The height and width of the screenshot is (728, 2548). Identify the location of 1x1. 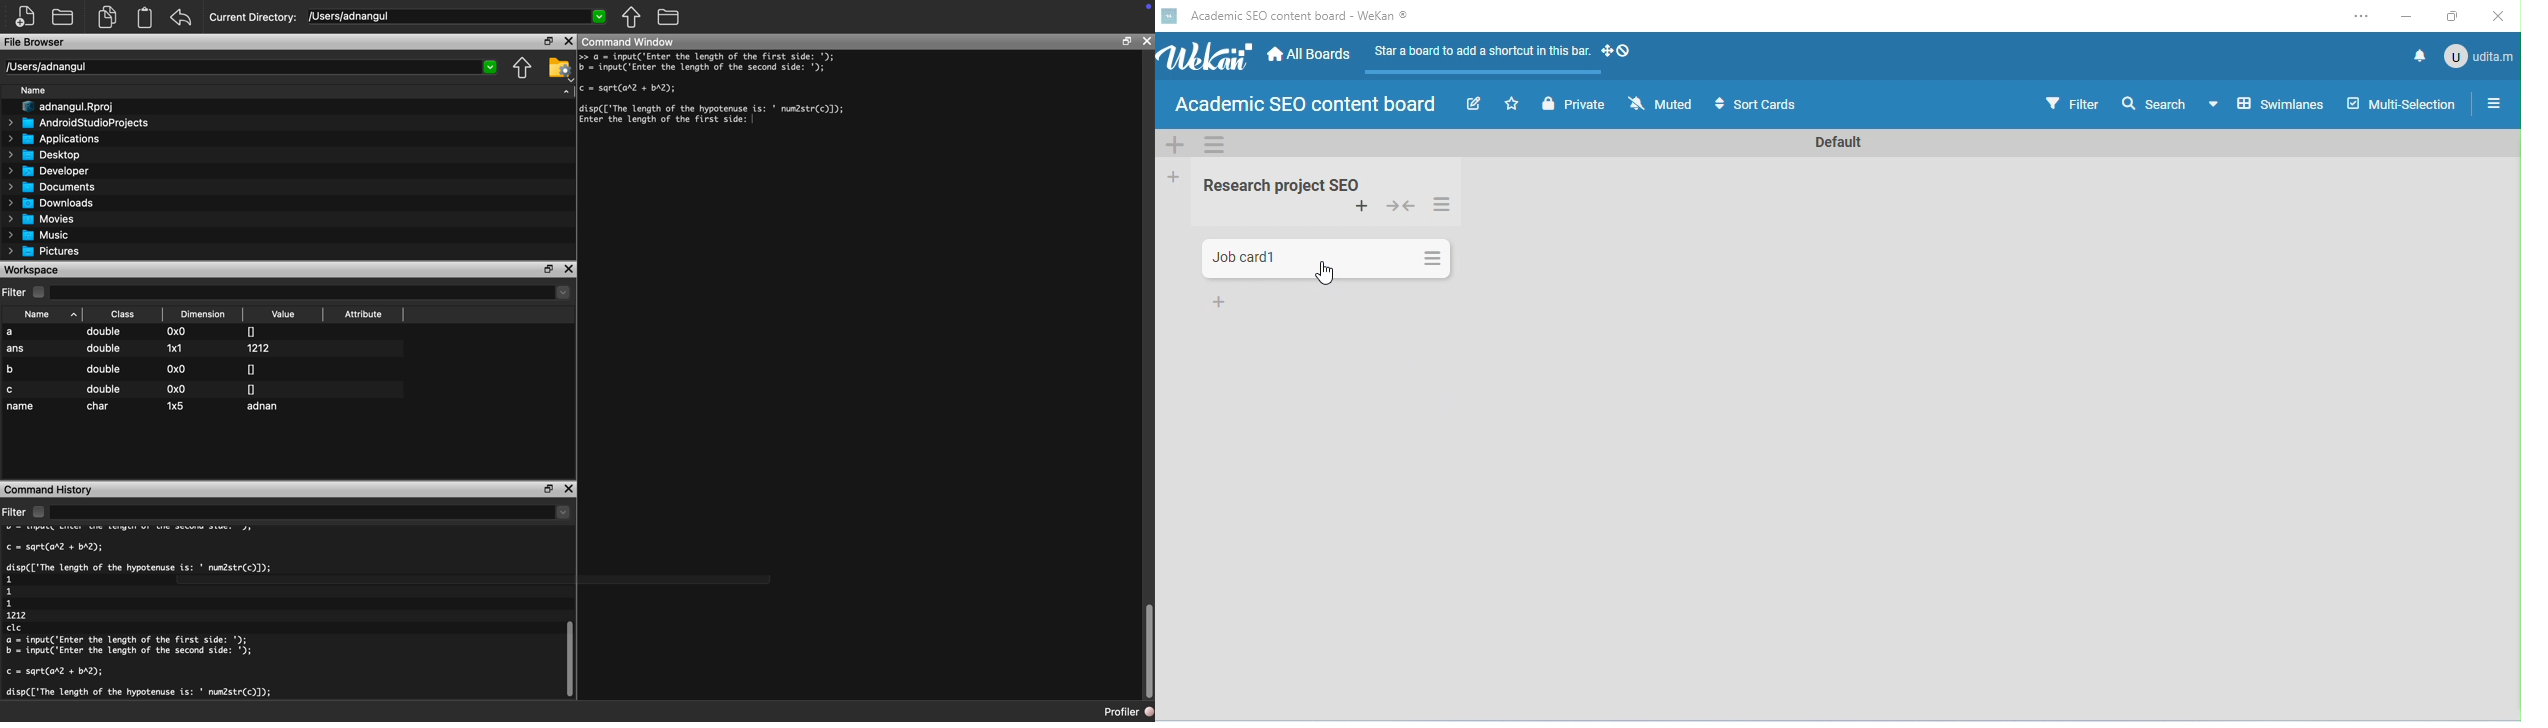
(174, 347).